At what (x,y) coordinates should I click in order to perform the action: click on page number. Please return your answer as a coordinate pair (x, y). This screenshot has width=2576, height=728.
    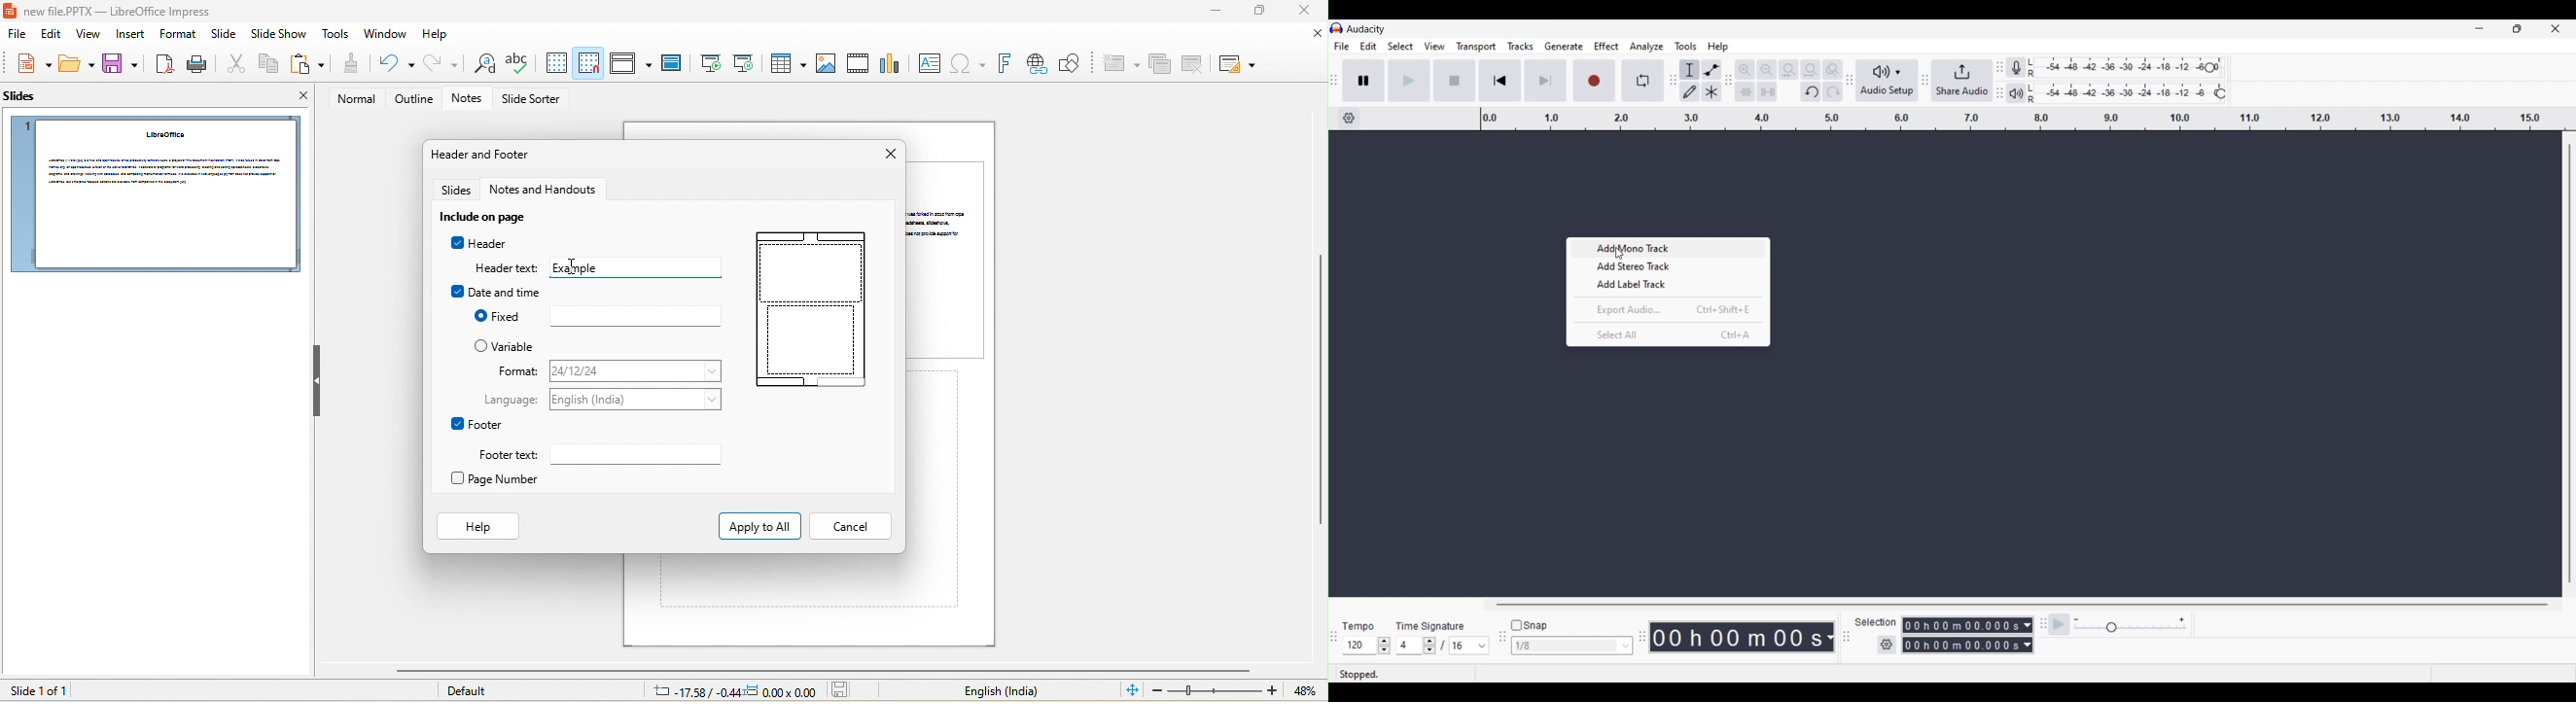
    Looking at the image, I should click on (503, 480).